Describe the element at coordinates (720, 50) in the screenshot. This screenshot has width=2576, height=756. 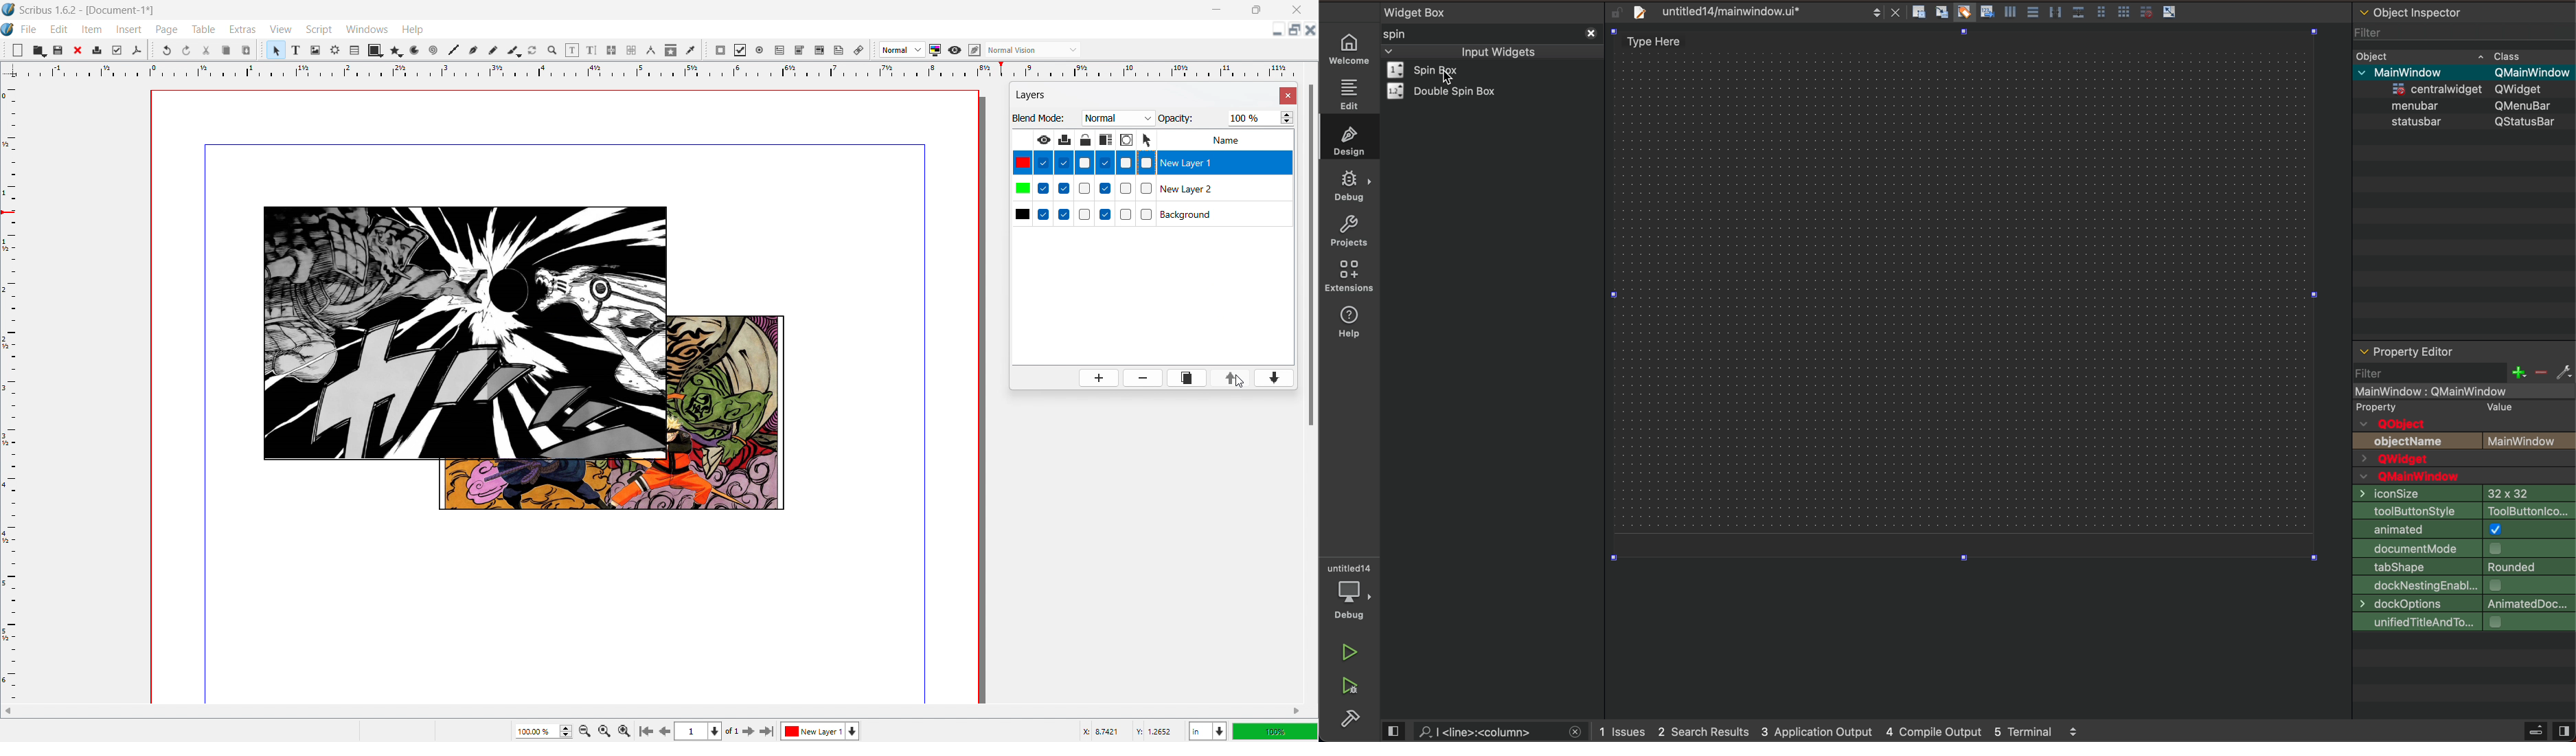
I see `pdf push button` at that location.